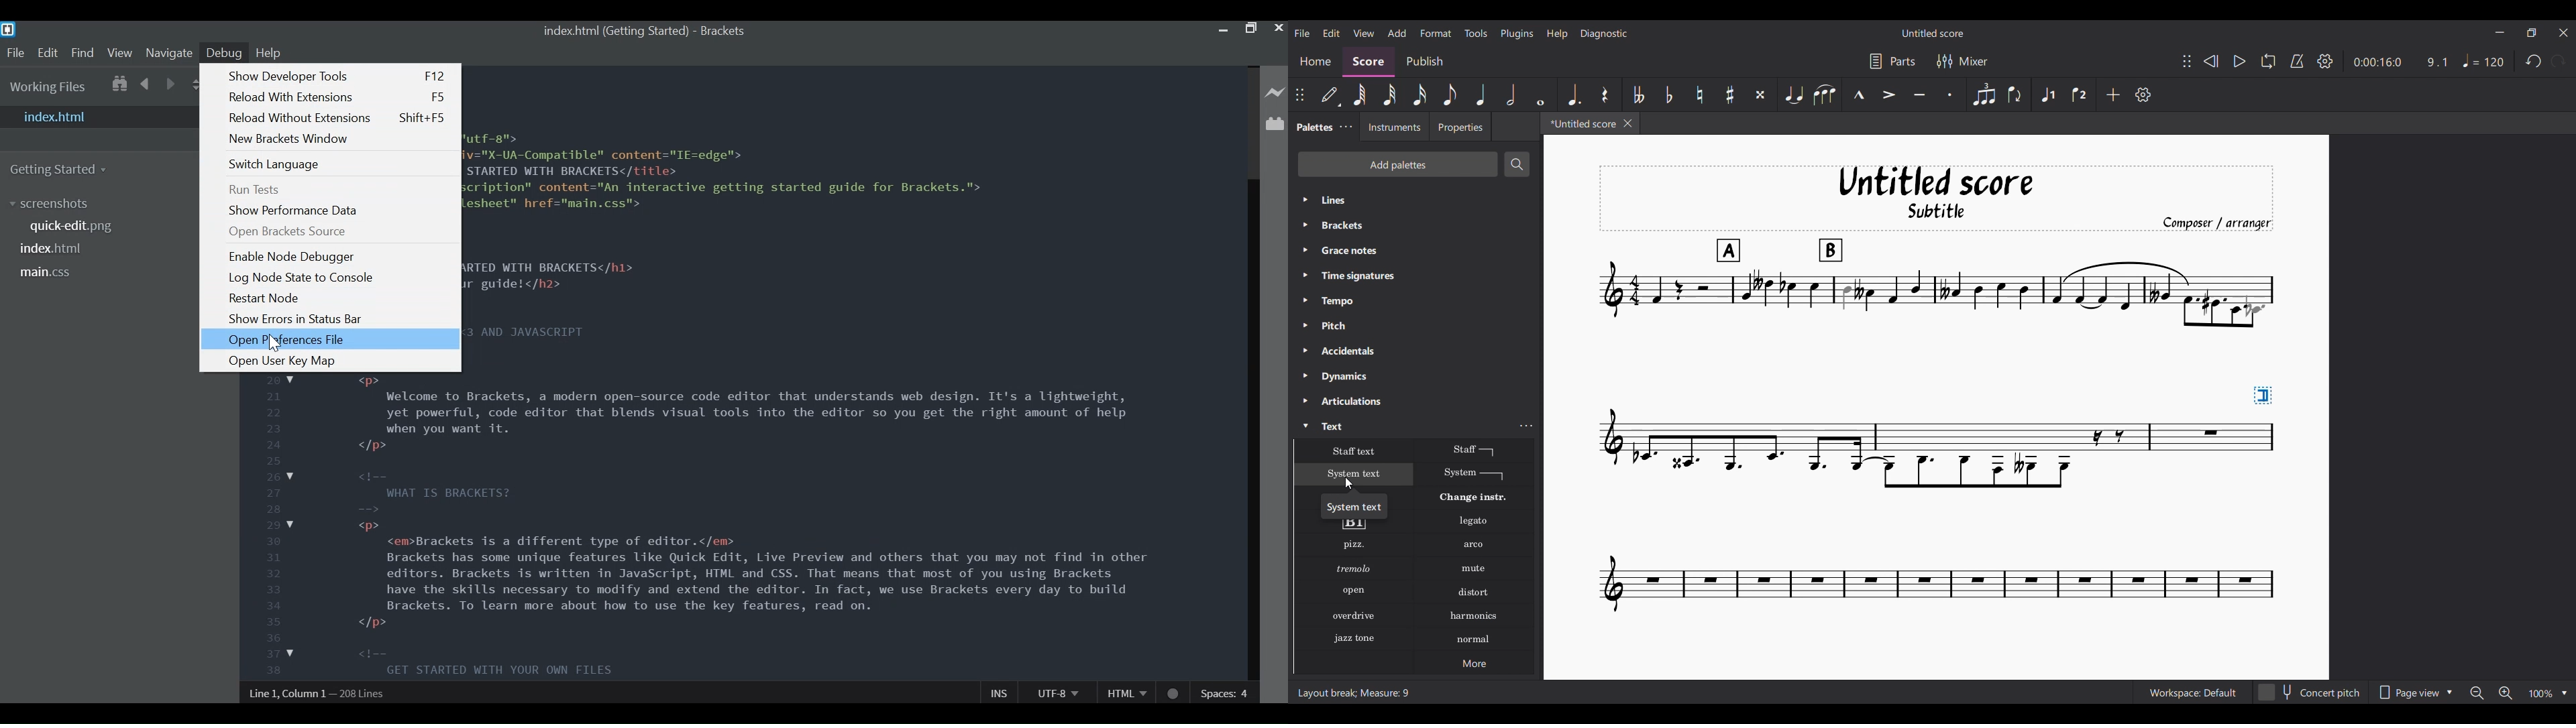 Image resolution: width=2576 pixels, height=728 pixels. What do you see at coordinates (2414, 692) in the screenshot?
I see `Page view options` at bounding box center [2414, 692].